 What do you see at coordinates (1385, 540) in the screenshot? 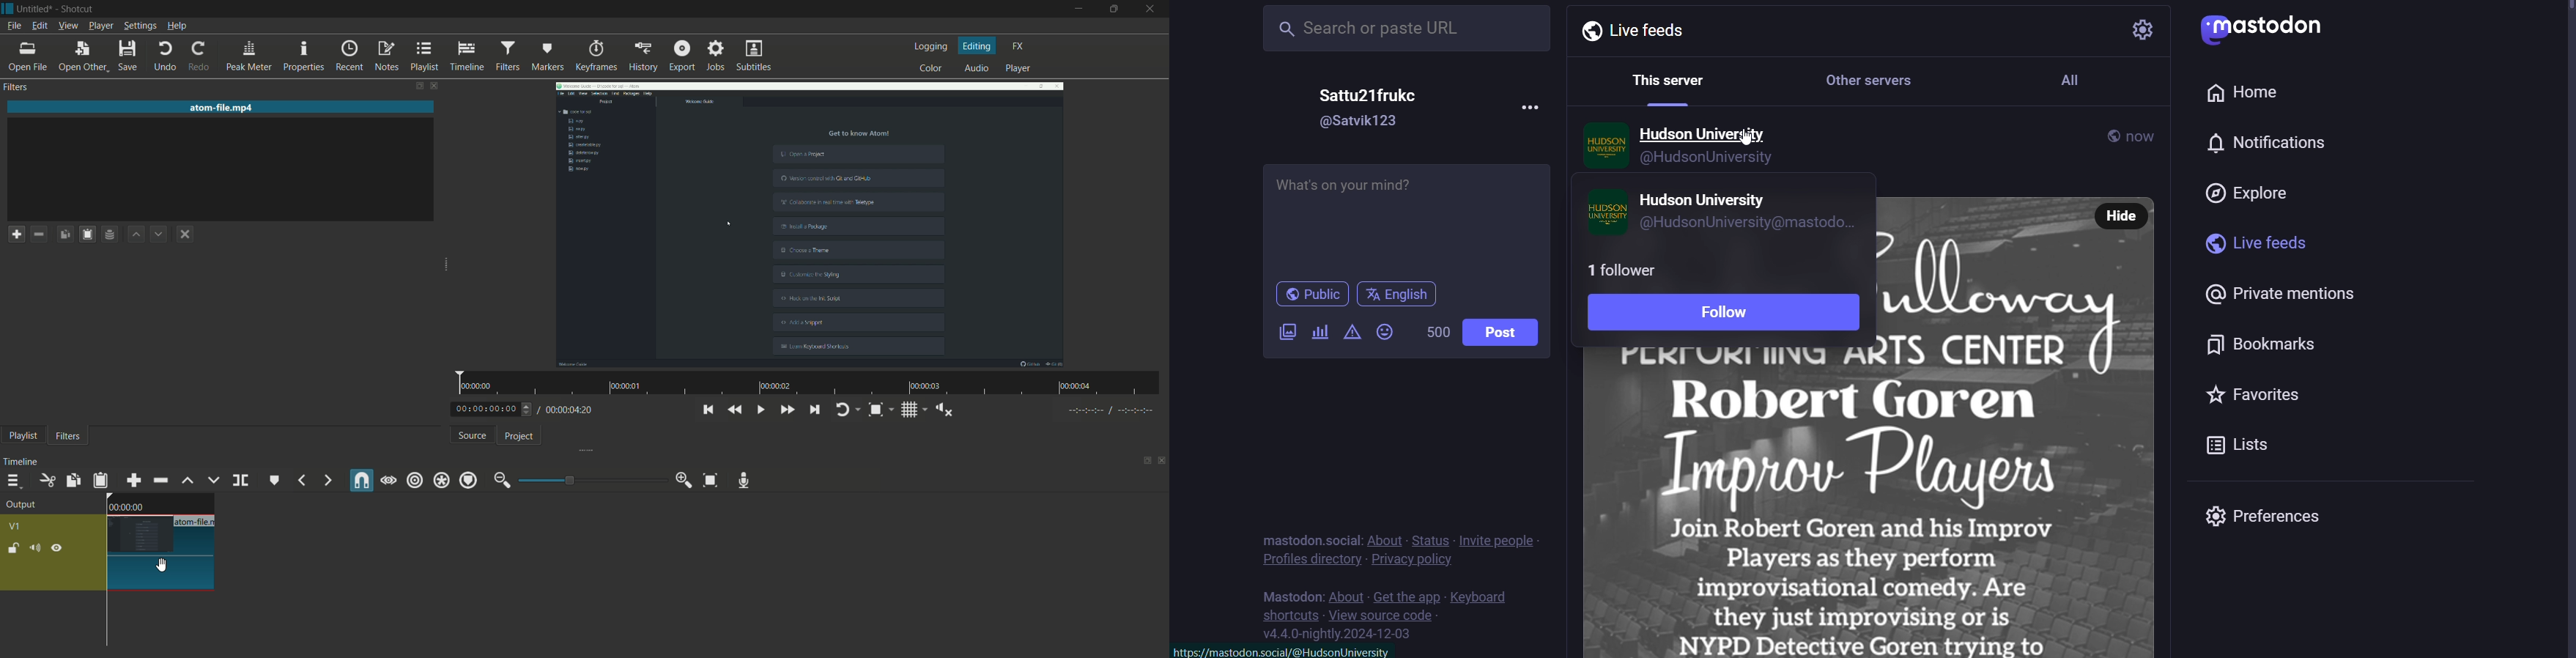
I see `about` at bounding box center [1385, 540].